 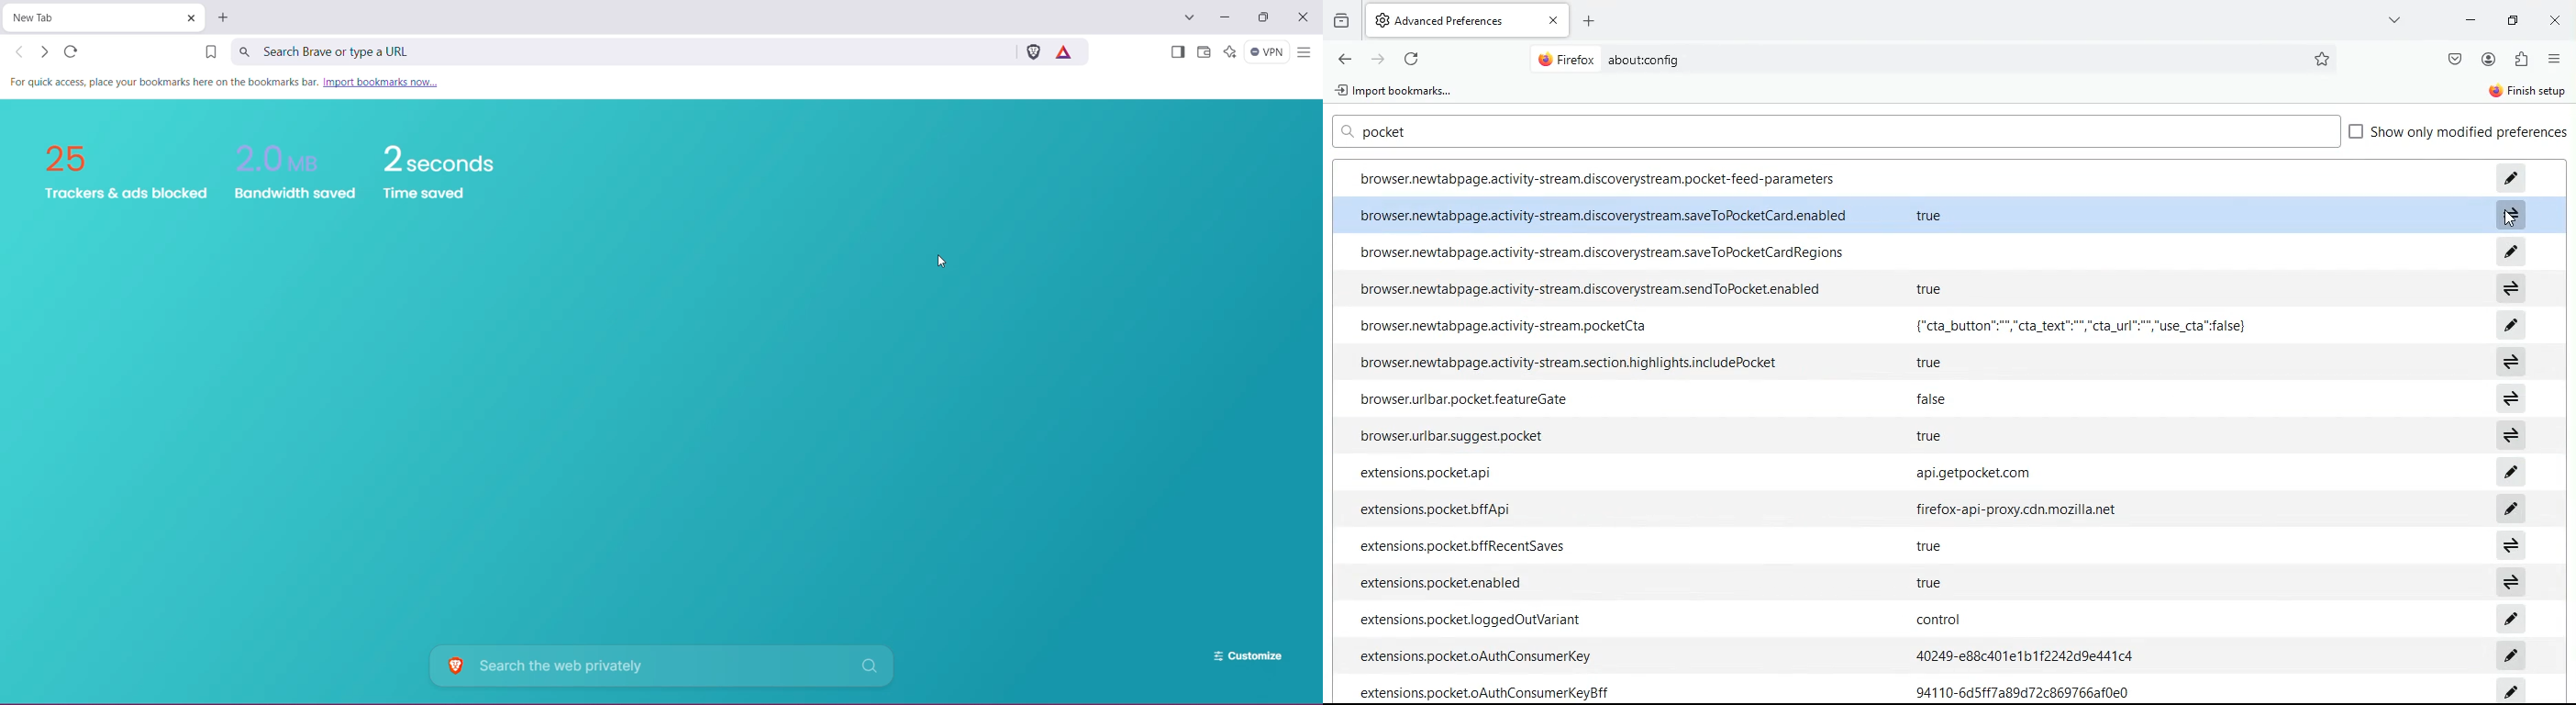 I want to click on profile, so click(x=2490, y=60).